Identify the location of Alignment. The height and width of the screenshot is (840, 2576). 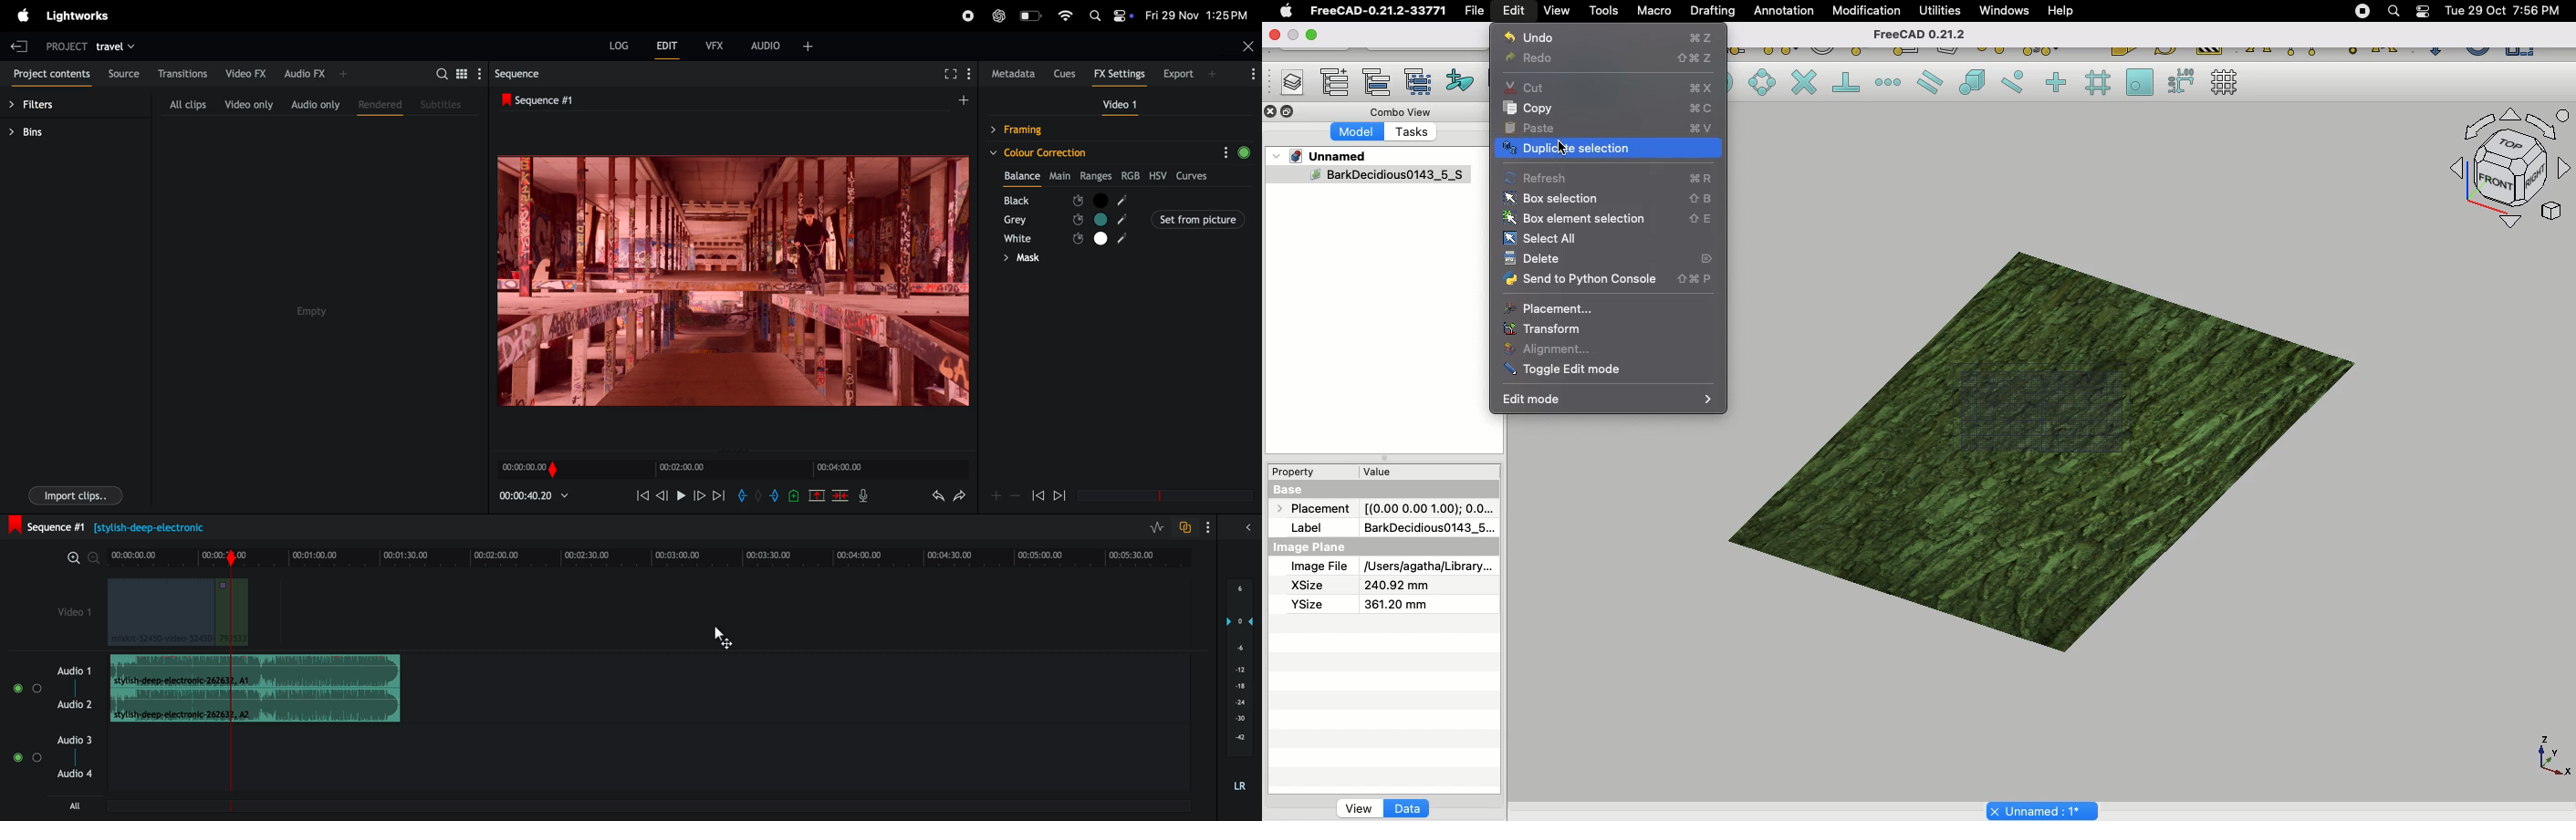
(1550, 350).